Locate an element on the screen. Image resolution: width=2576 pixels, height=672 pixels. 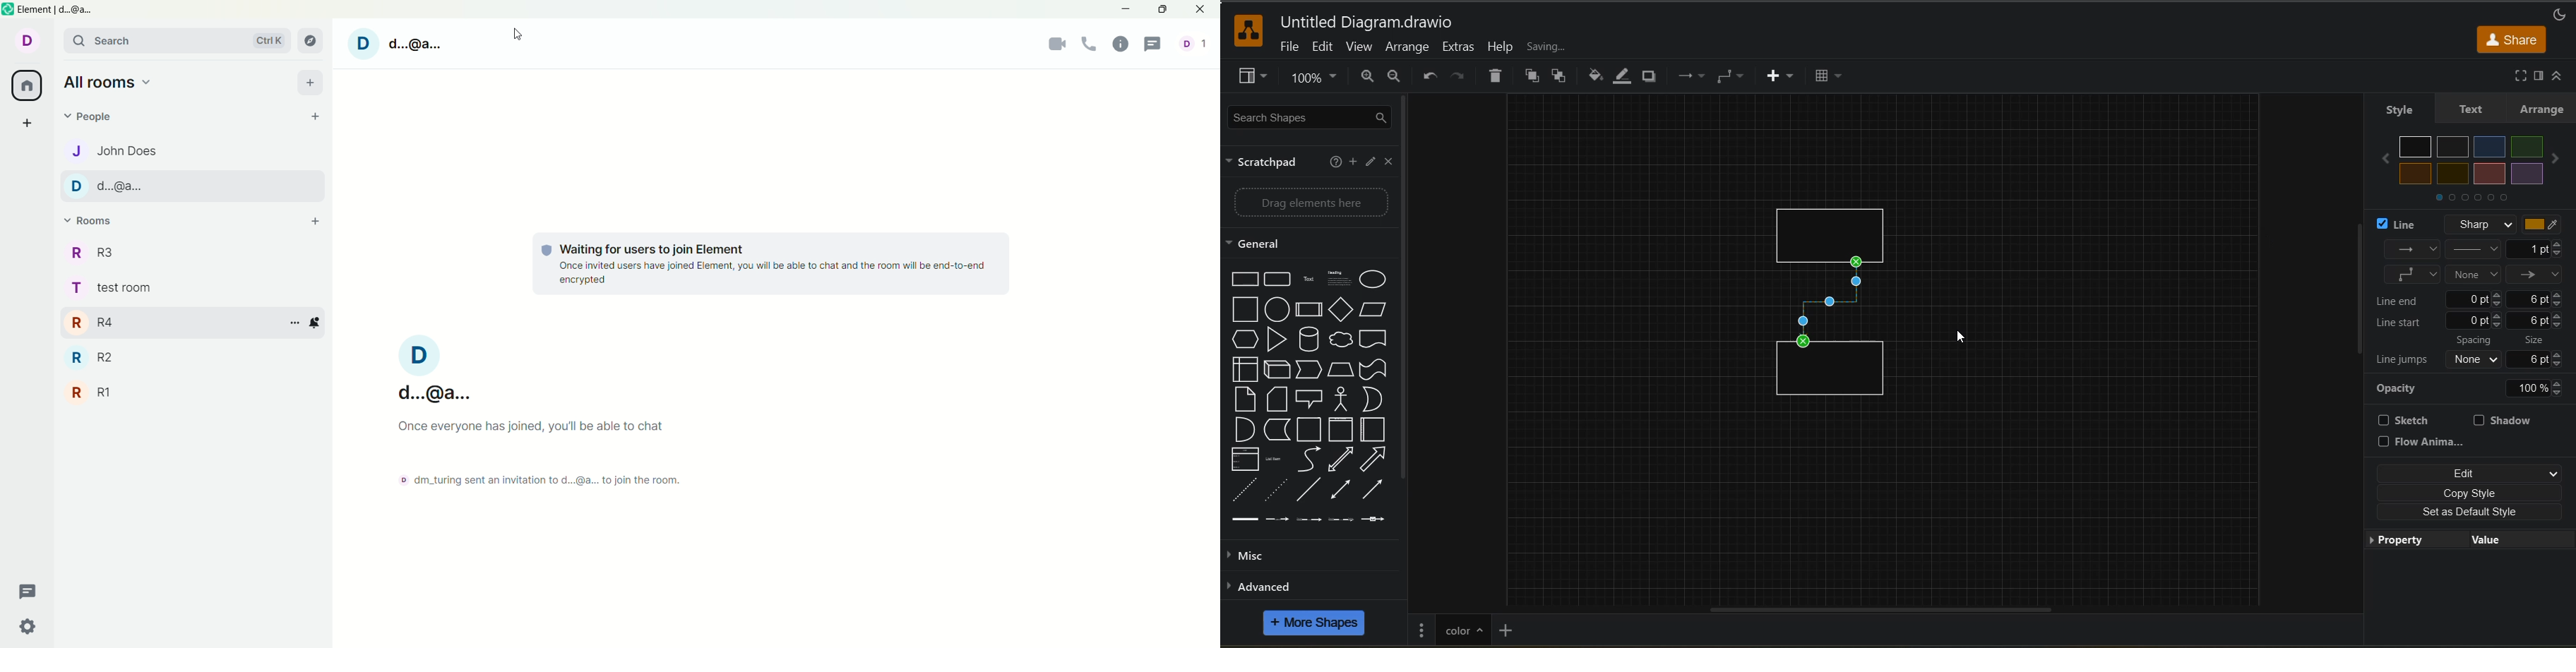
to back is located at coordinates (1561, 78).